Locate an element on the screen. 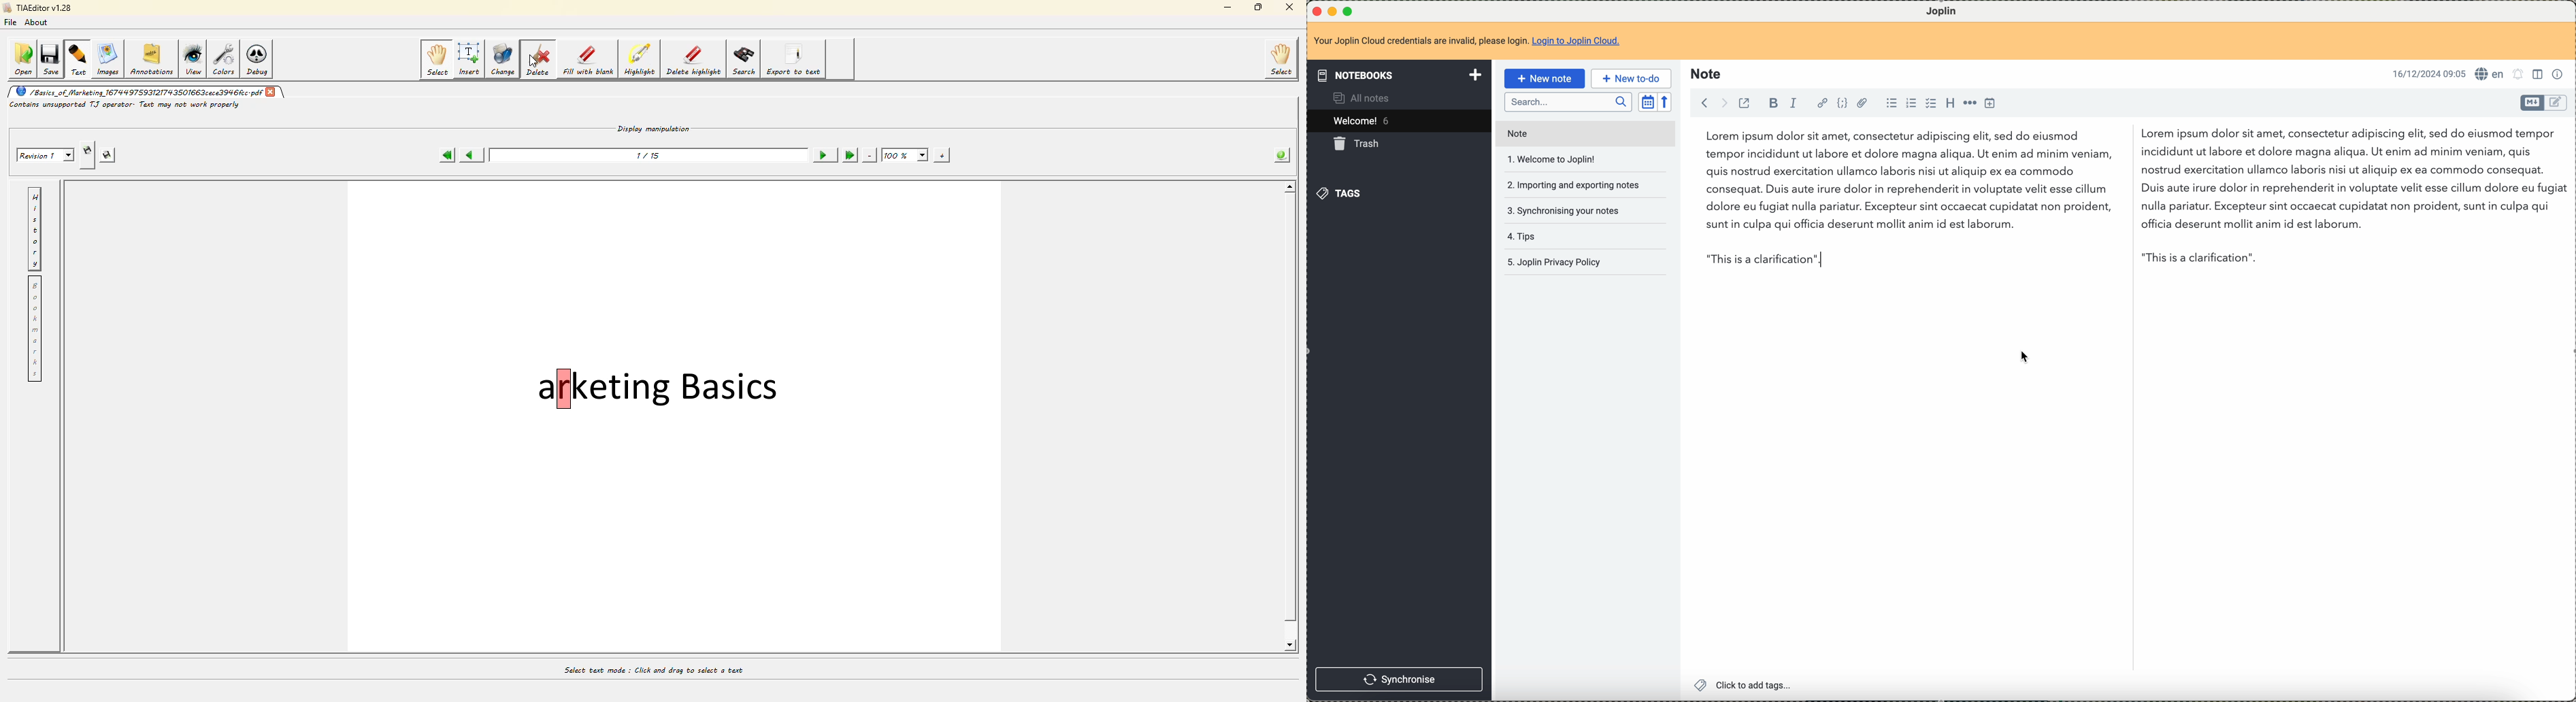  italic is located at coordinates (1794, 103).